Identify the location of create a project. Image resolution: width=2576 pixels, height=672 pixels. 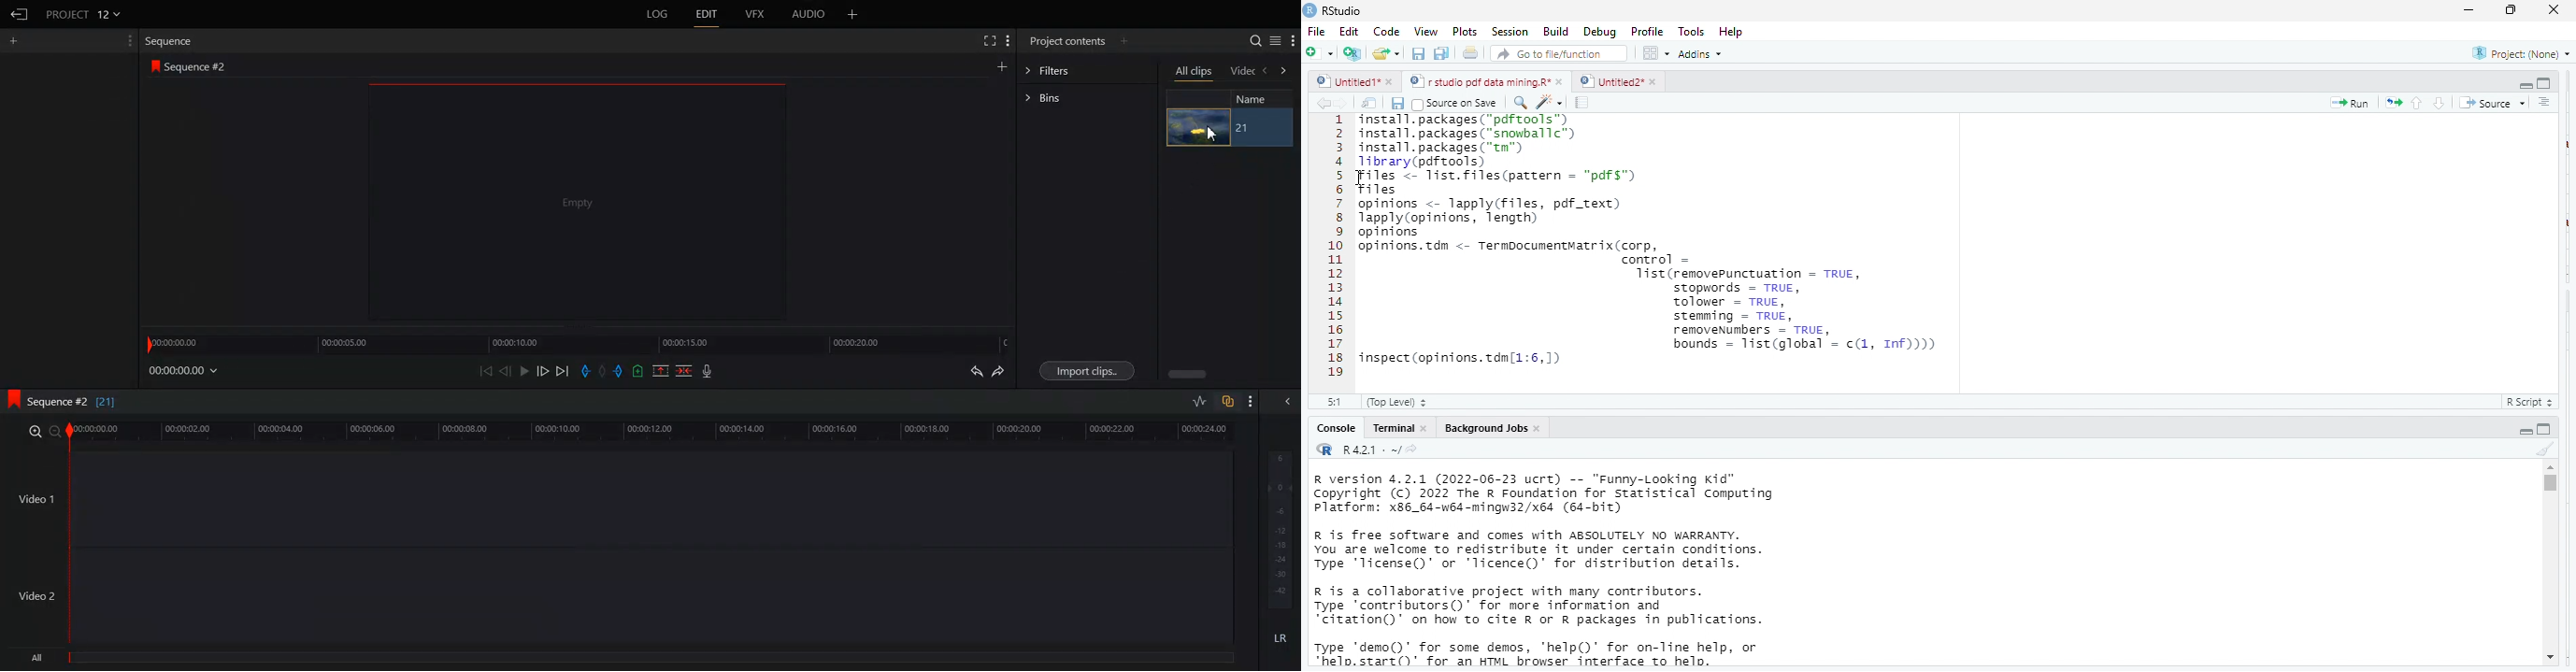
(1351, 53).